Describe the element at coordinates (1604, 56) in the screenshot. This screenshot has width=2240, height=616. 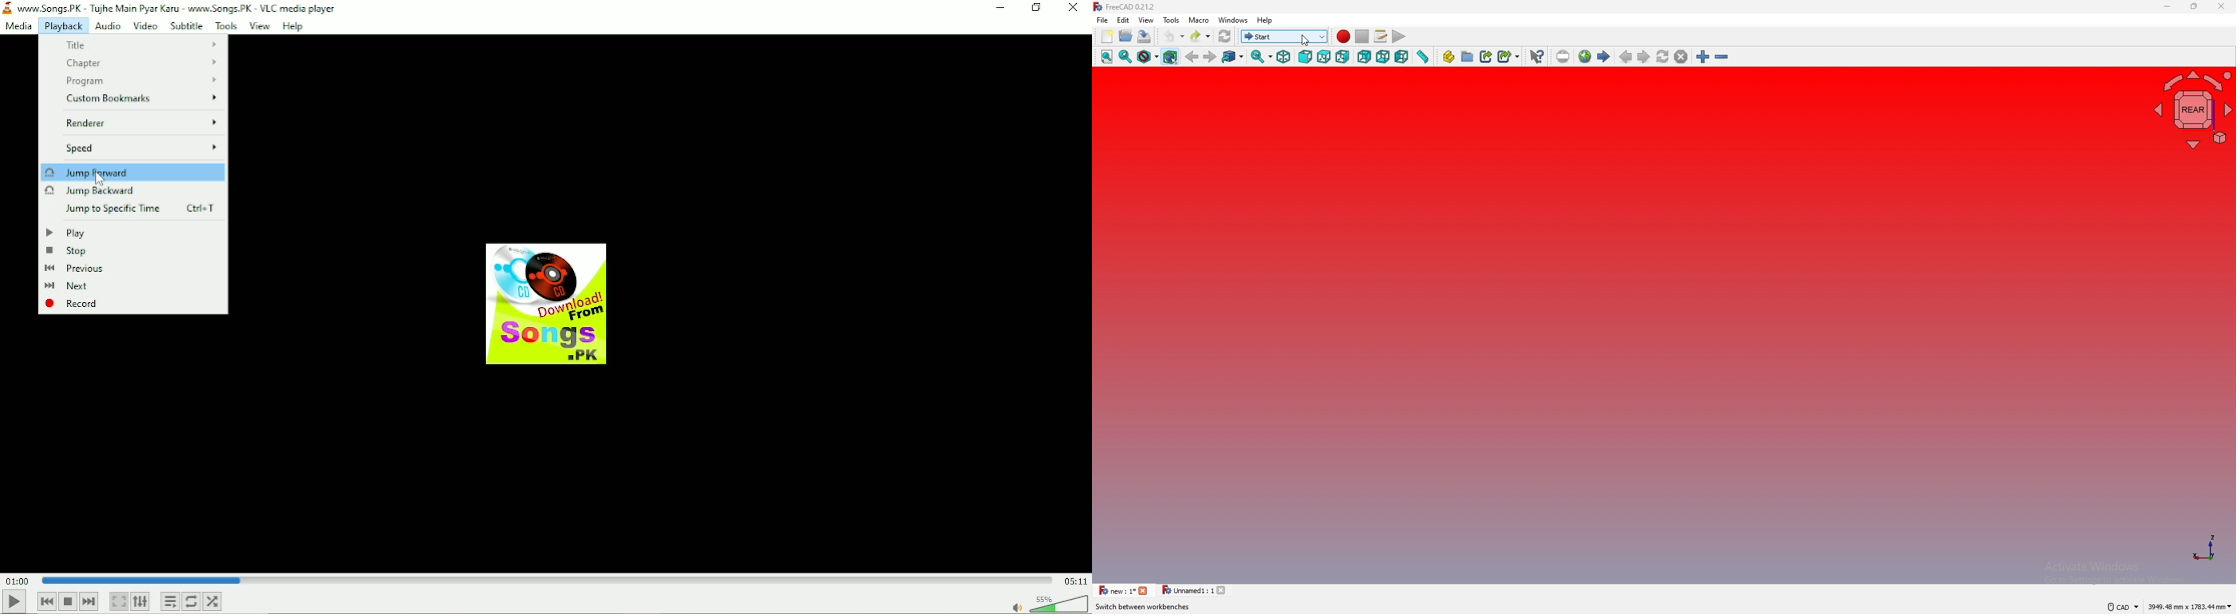
I see `first page` at that location.